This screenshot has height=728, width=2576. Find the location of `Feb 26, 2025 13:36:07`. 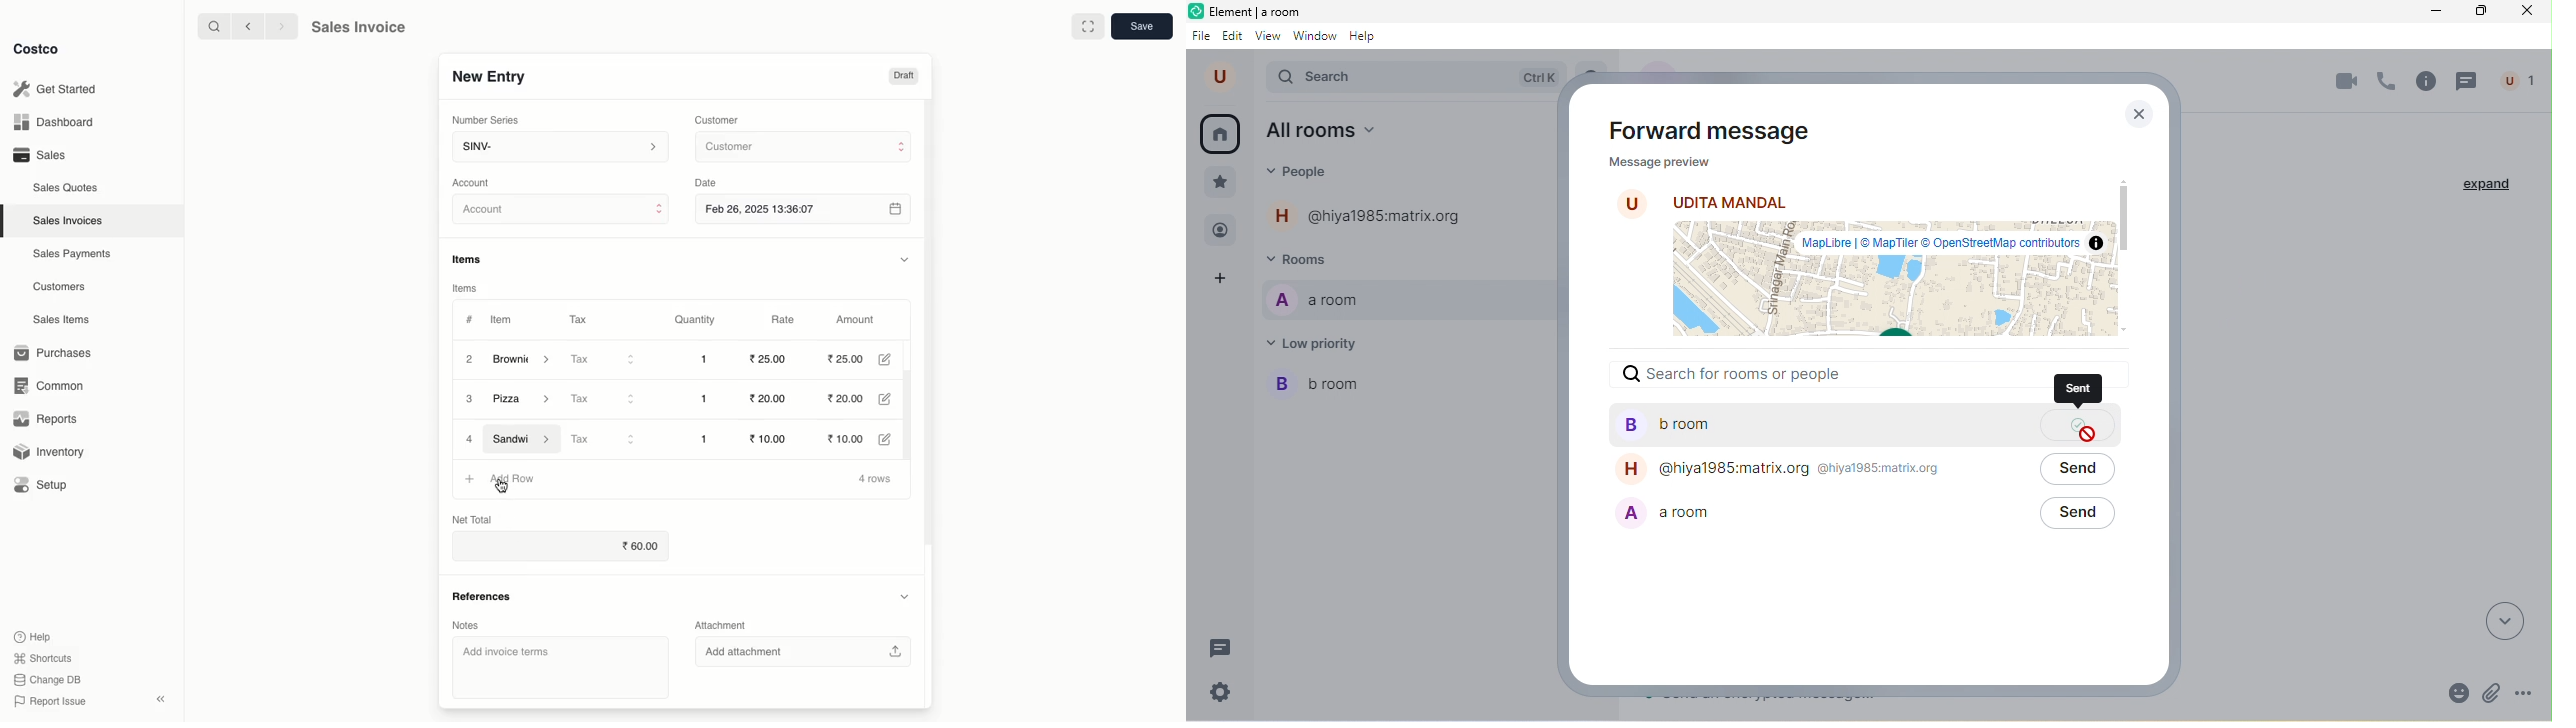

Feb 26, 2025 13:36:07 is located at coordinates (805, 209).